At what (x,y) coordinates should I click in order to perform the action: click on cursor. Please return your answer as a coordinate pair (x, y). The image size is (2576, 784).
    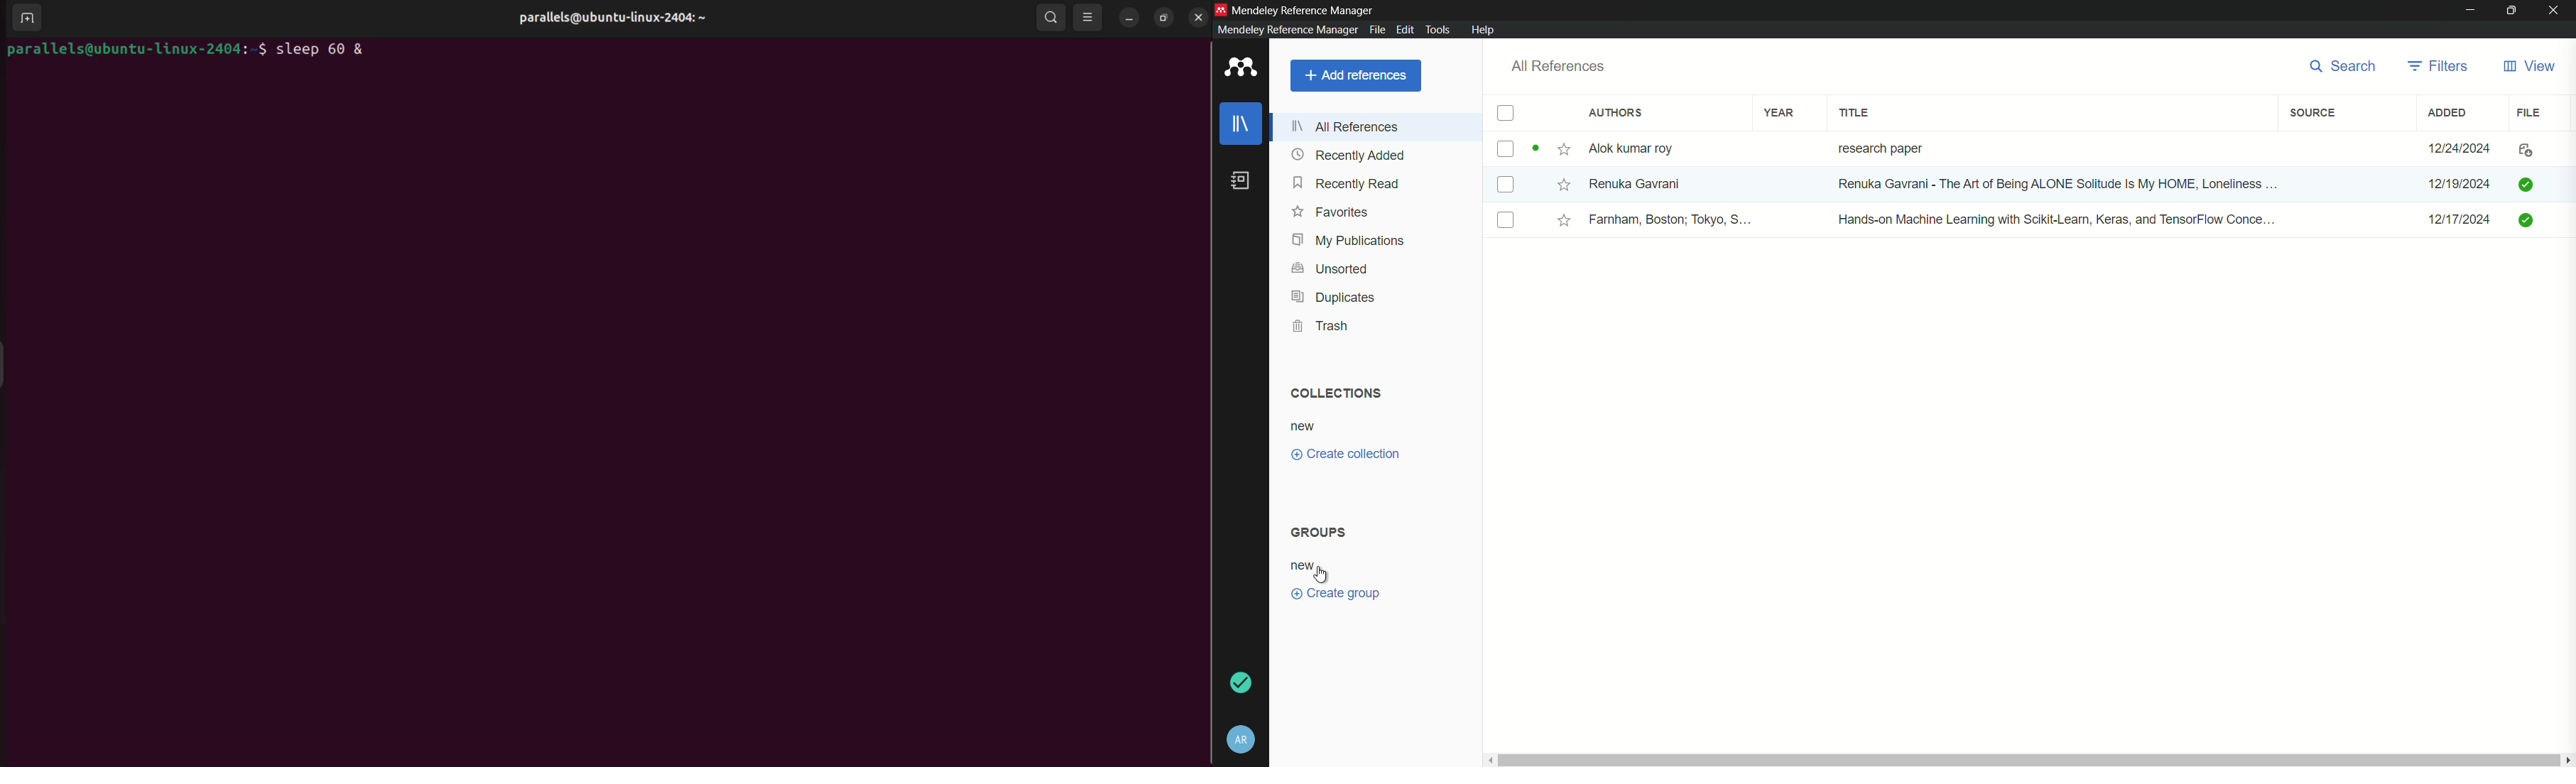
    Looking at the image, I should click on (1317, 574).